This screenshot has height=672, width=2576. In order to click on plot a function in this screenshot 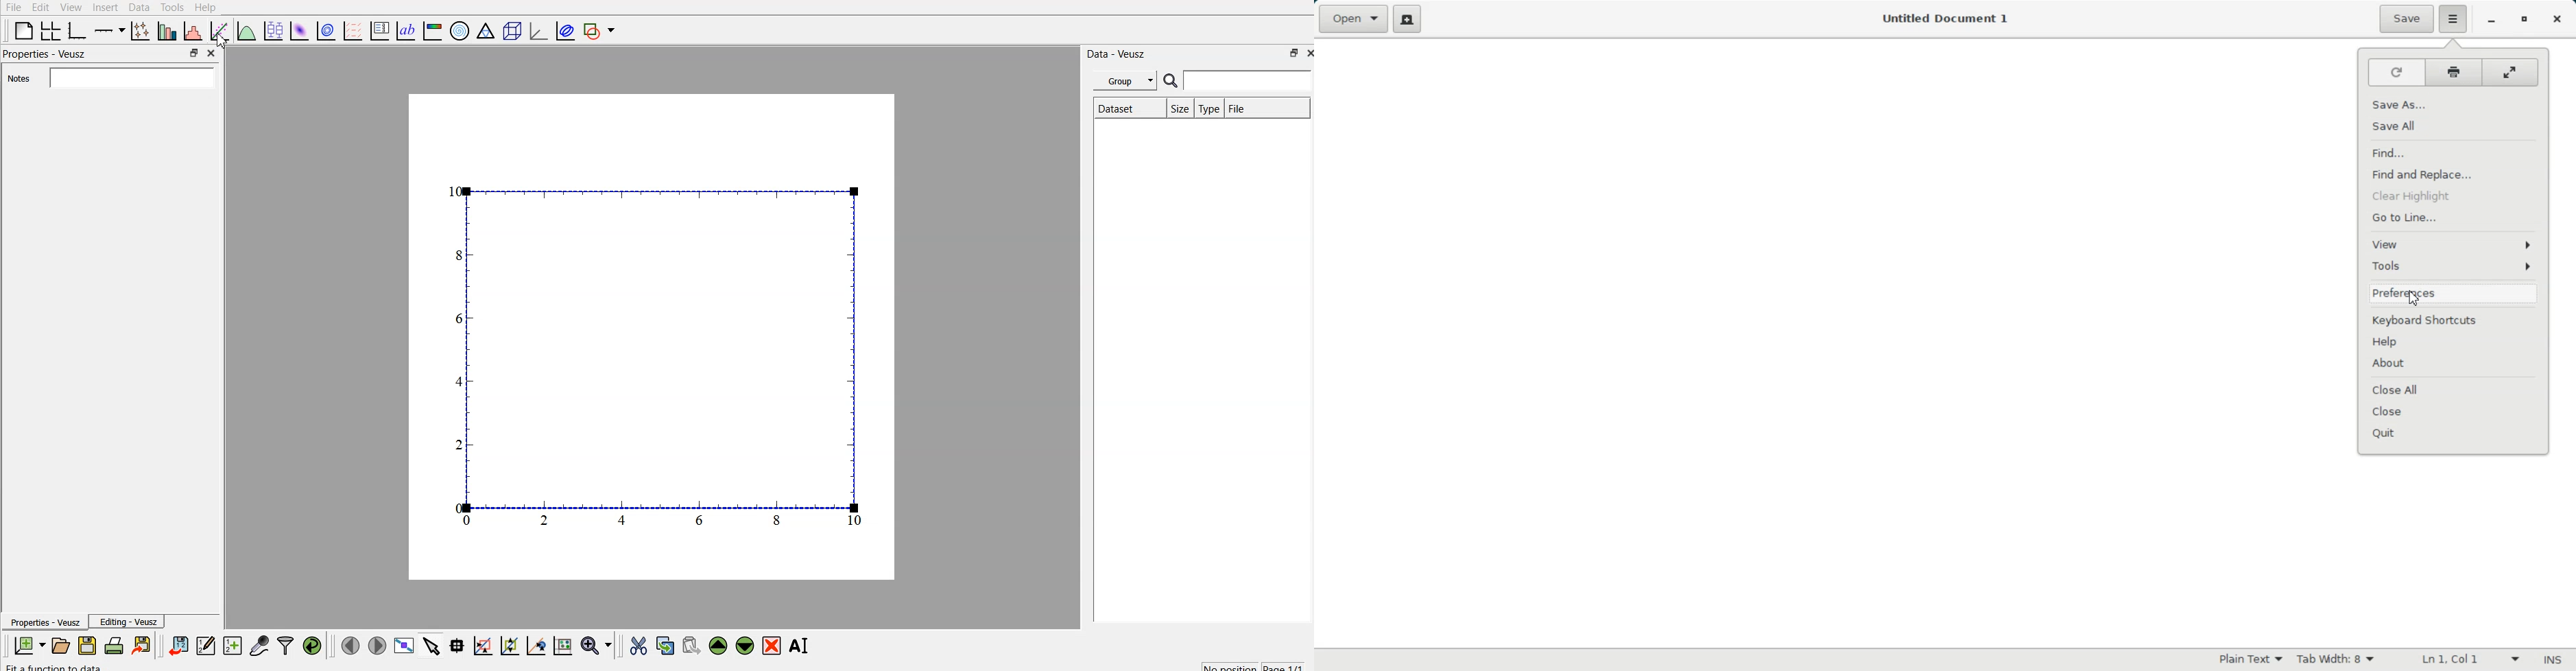, I will do `click(246, 32)`.